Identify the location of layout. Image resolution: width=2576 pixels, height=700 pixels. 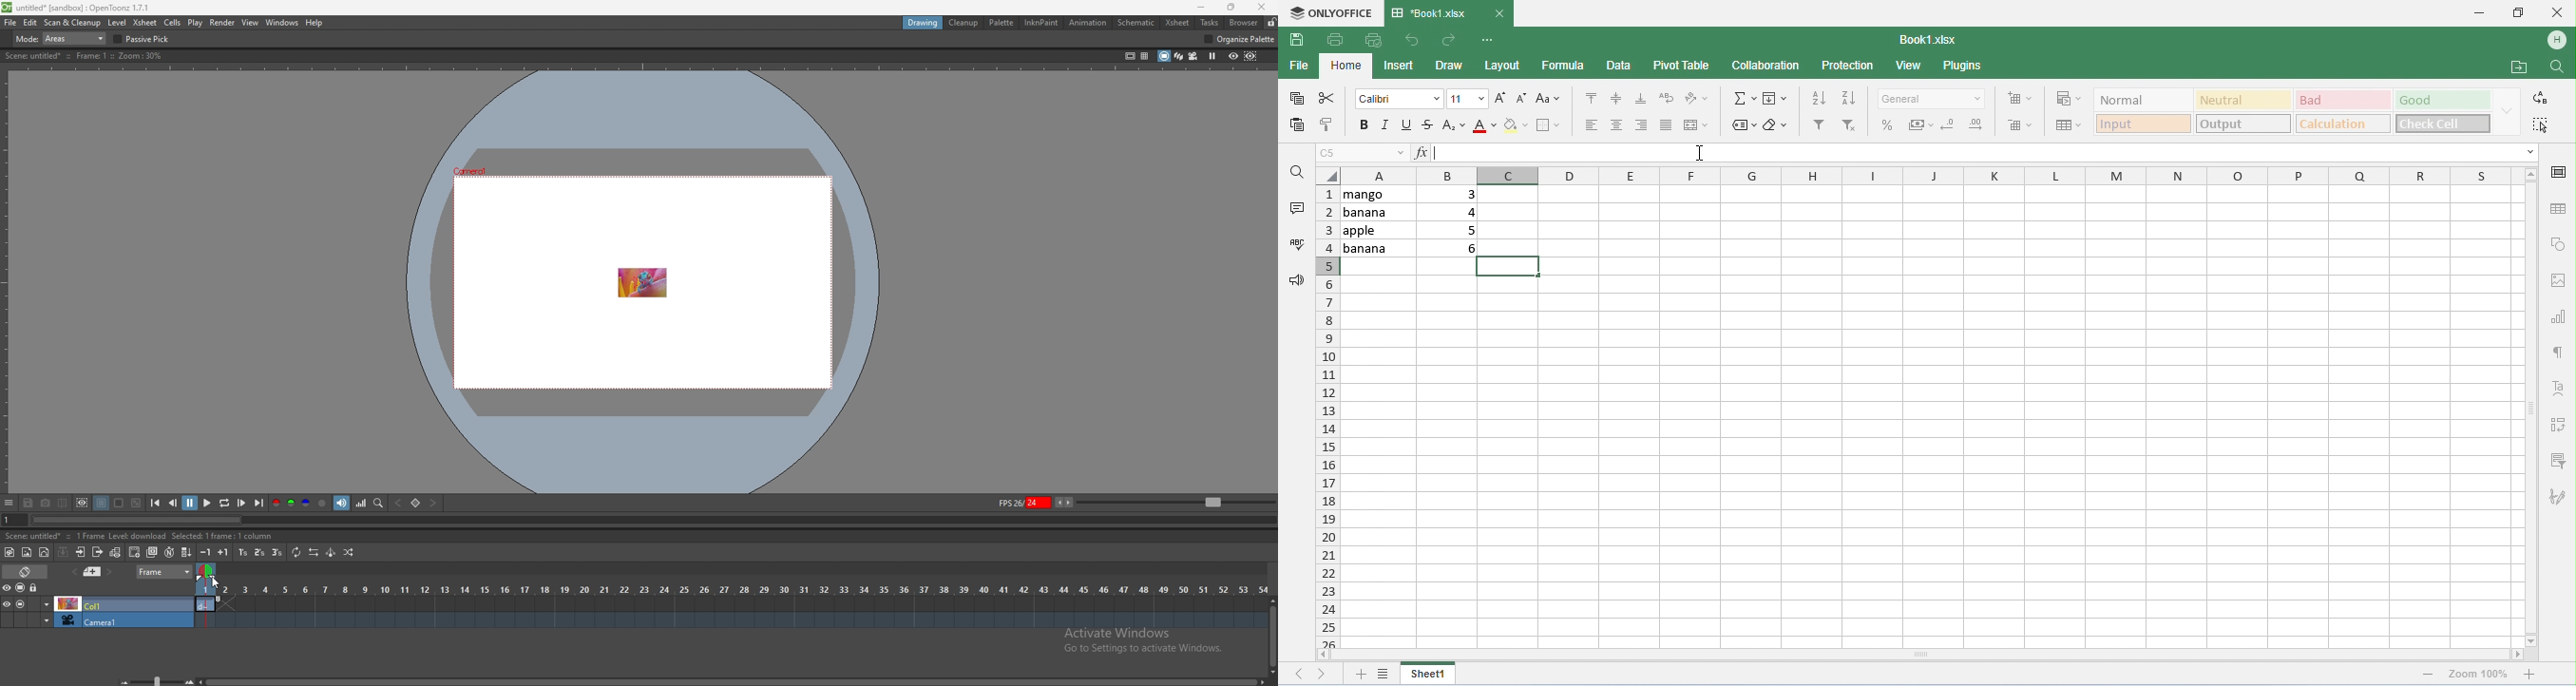
(1502, 66).